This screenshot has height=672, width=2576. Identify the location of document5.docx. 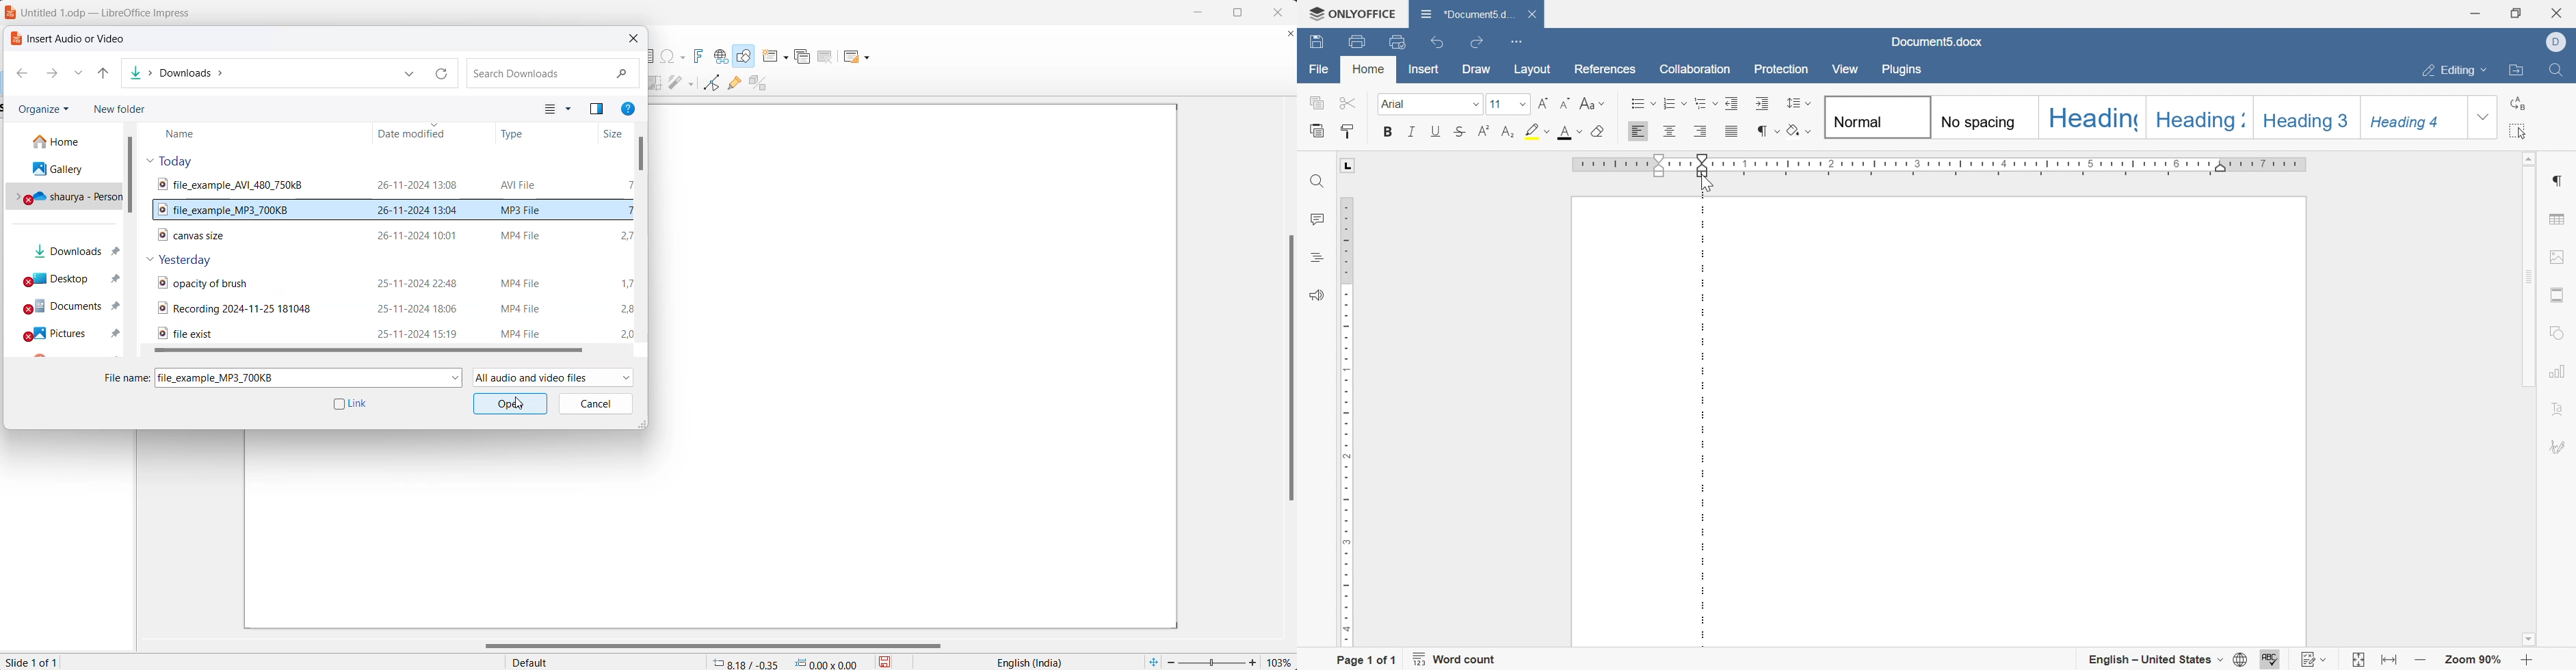
(1463, 11).